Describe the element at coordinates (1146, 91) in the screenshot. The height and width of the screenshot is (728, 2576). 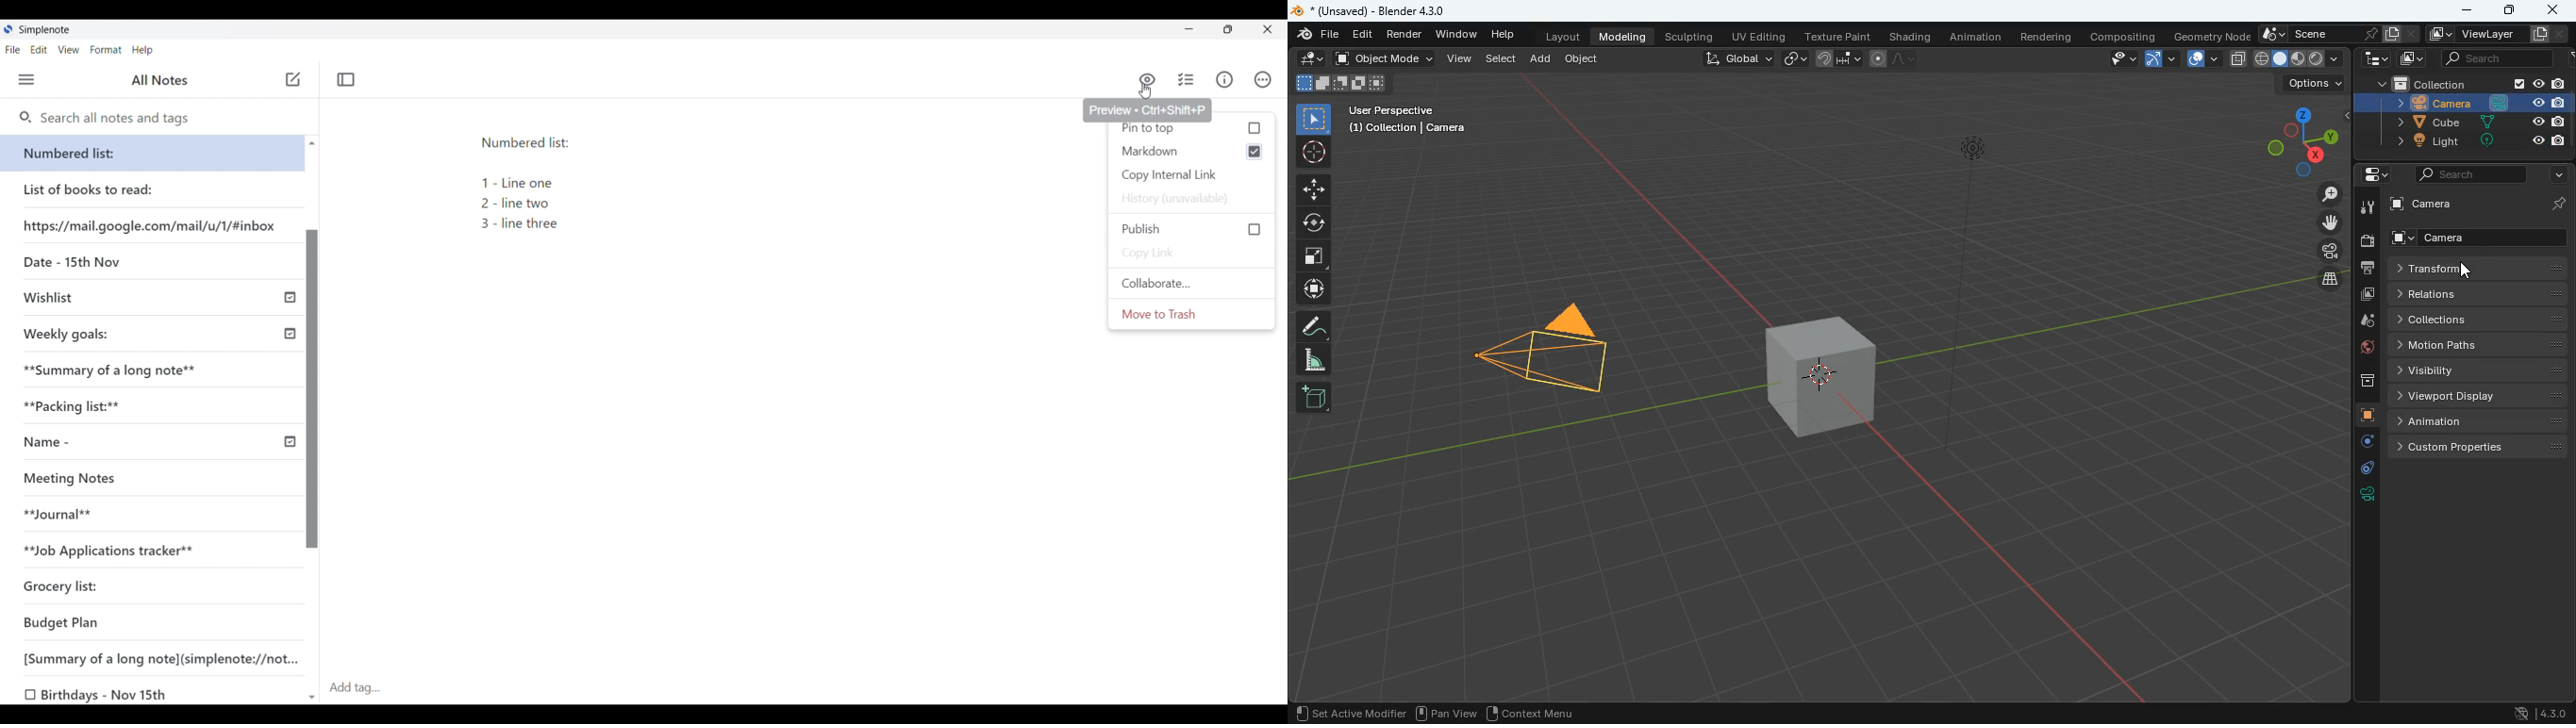
I see `Cursor clicking on Markdown preview` at that location.